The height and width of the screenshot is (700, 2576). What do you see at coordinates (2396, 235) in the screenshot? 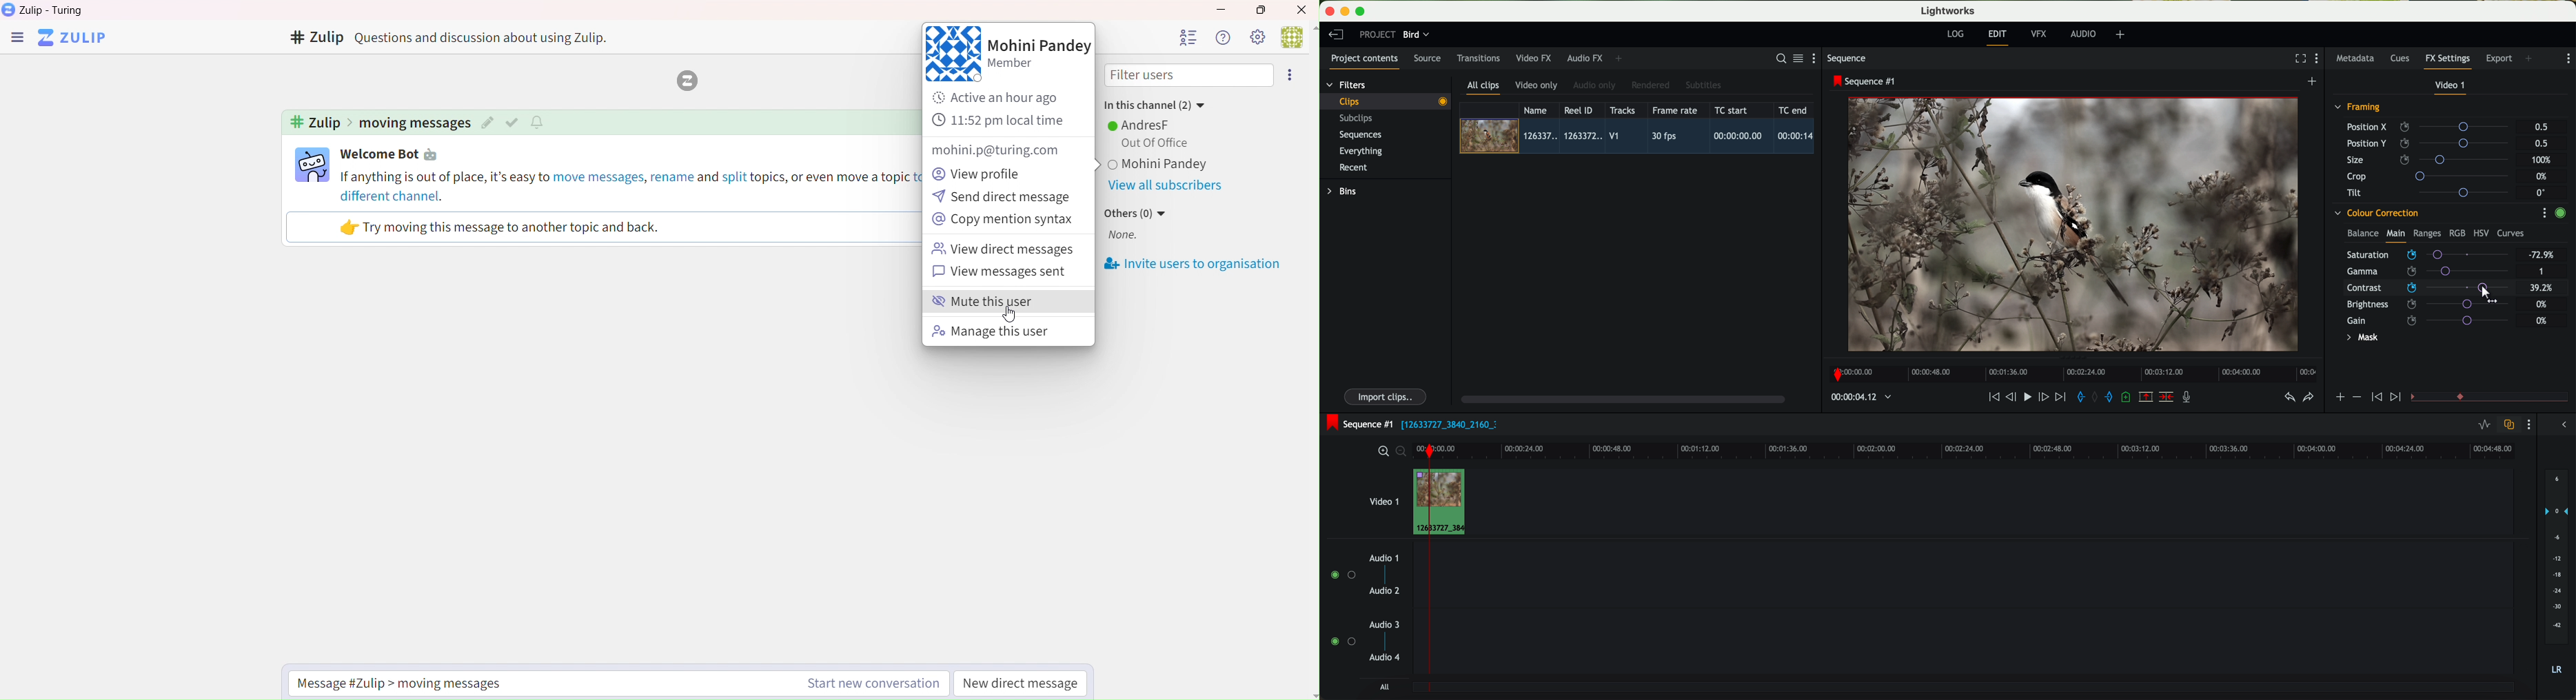
I see `main` at bounding box center [2396, 235].